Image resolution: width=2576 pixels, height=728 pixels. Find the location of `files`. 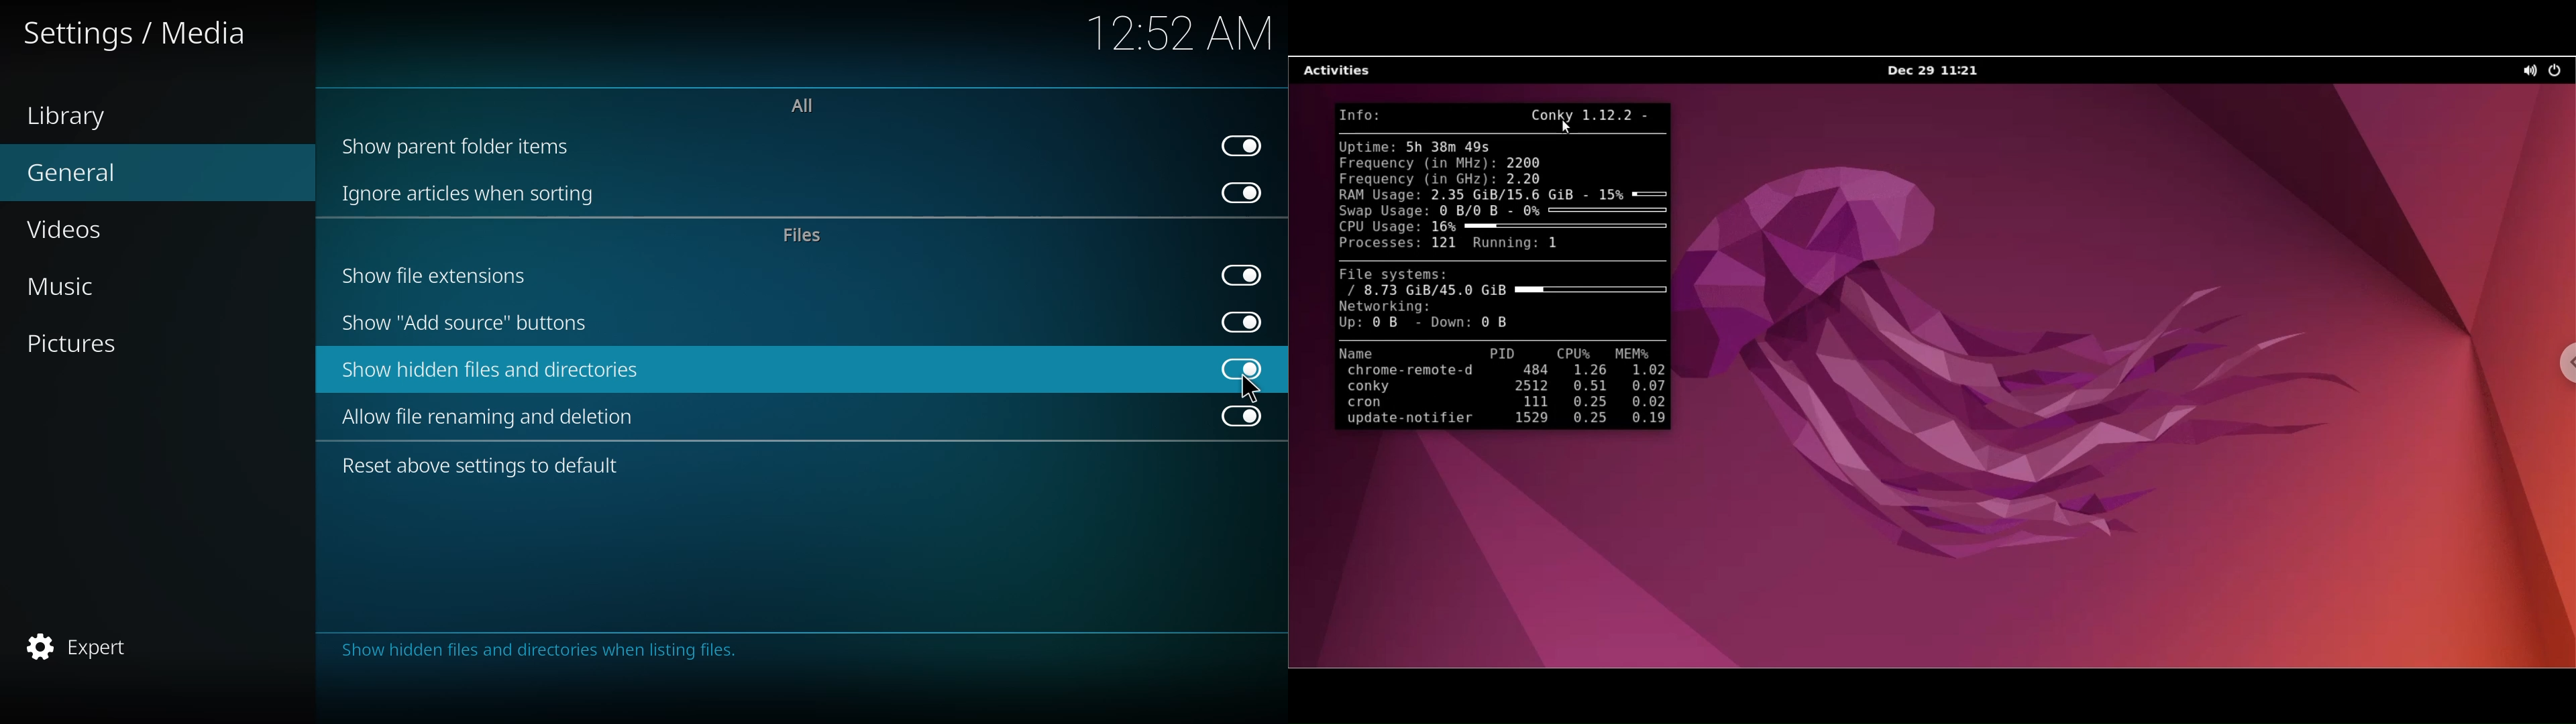

files is located at coordinates (807, 234).